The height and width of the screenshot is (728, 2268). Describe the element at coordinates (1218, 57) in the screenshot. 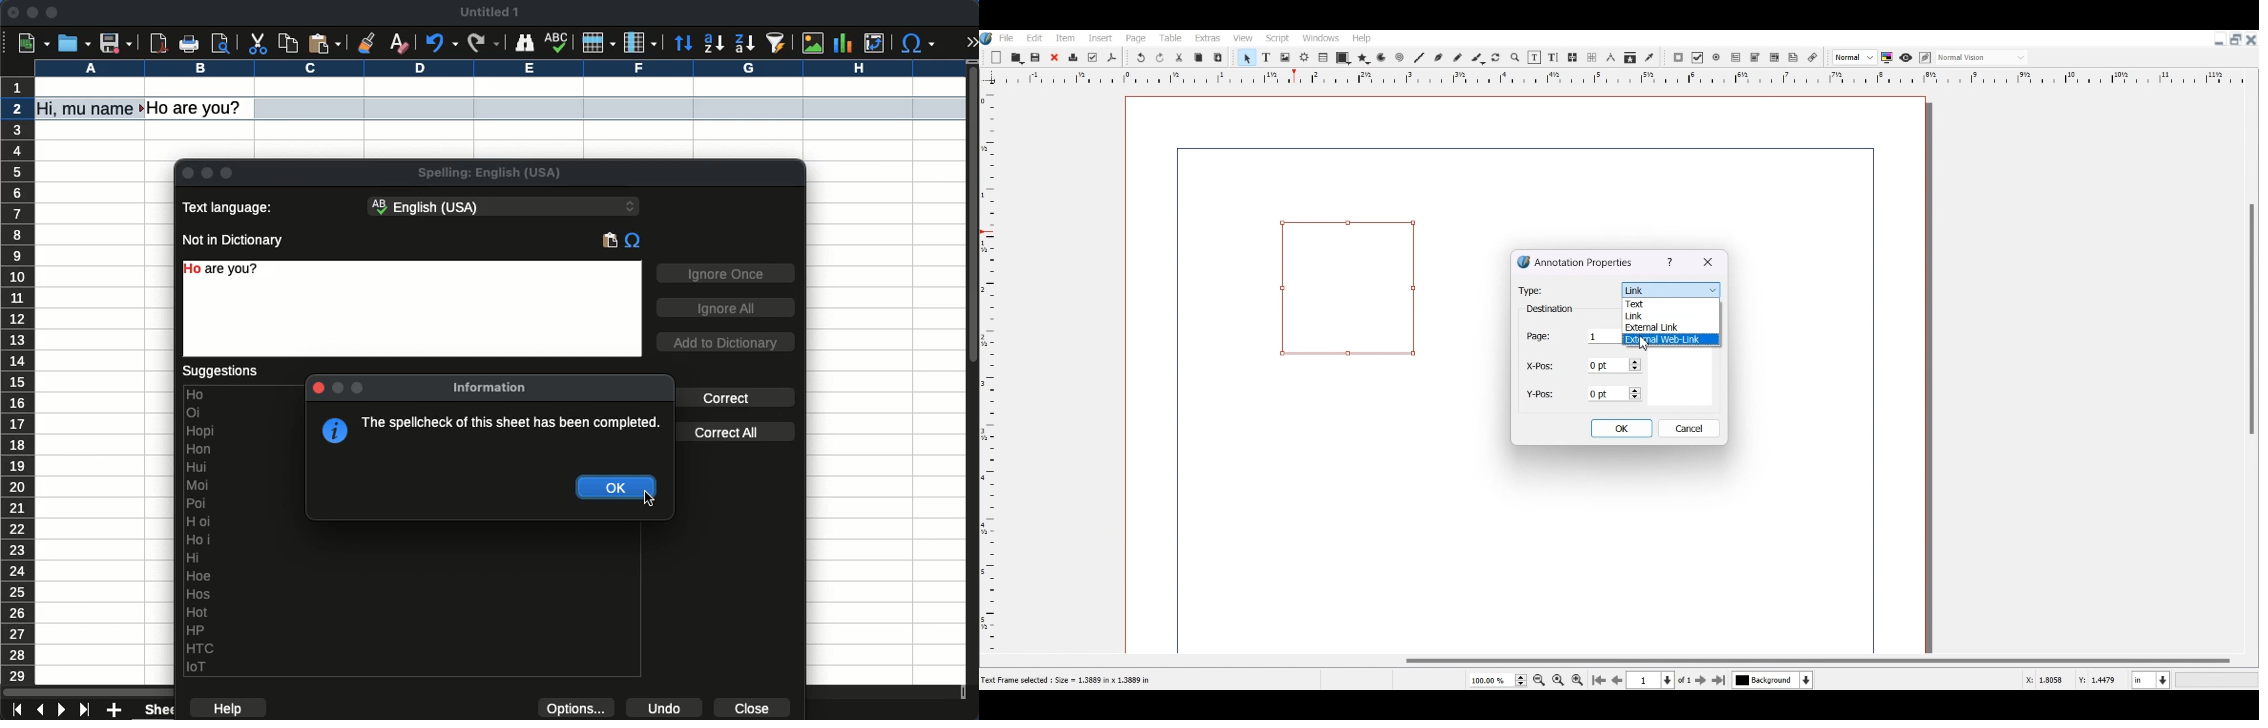

I see `Paste` at that location.